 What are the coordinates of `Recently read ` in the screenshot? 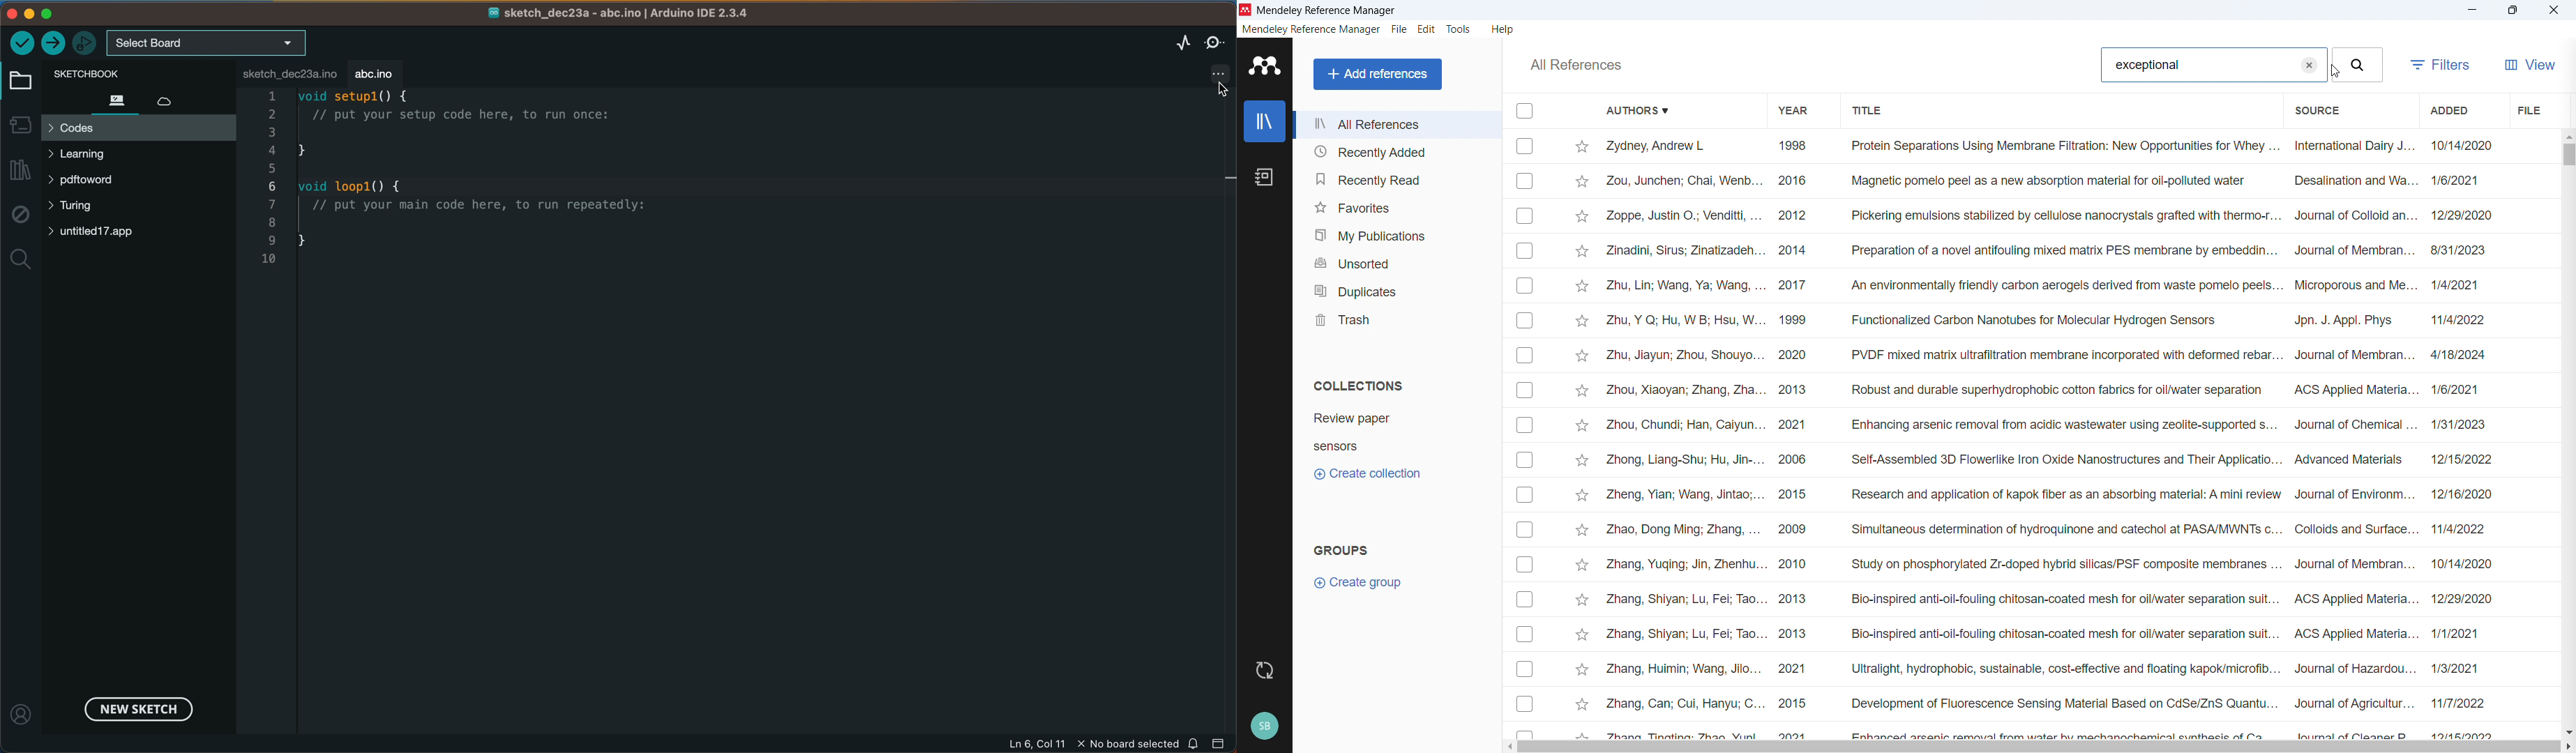 It's located at (1396, 178).